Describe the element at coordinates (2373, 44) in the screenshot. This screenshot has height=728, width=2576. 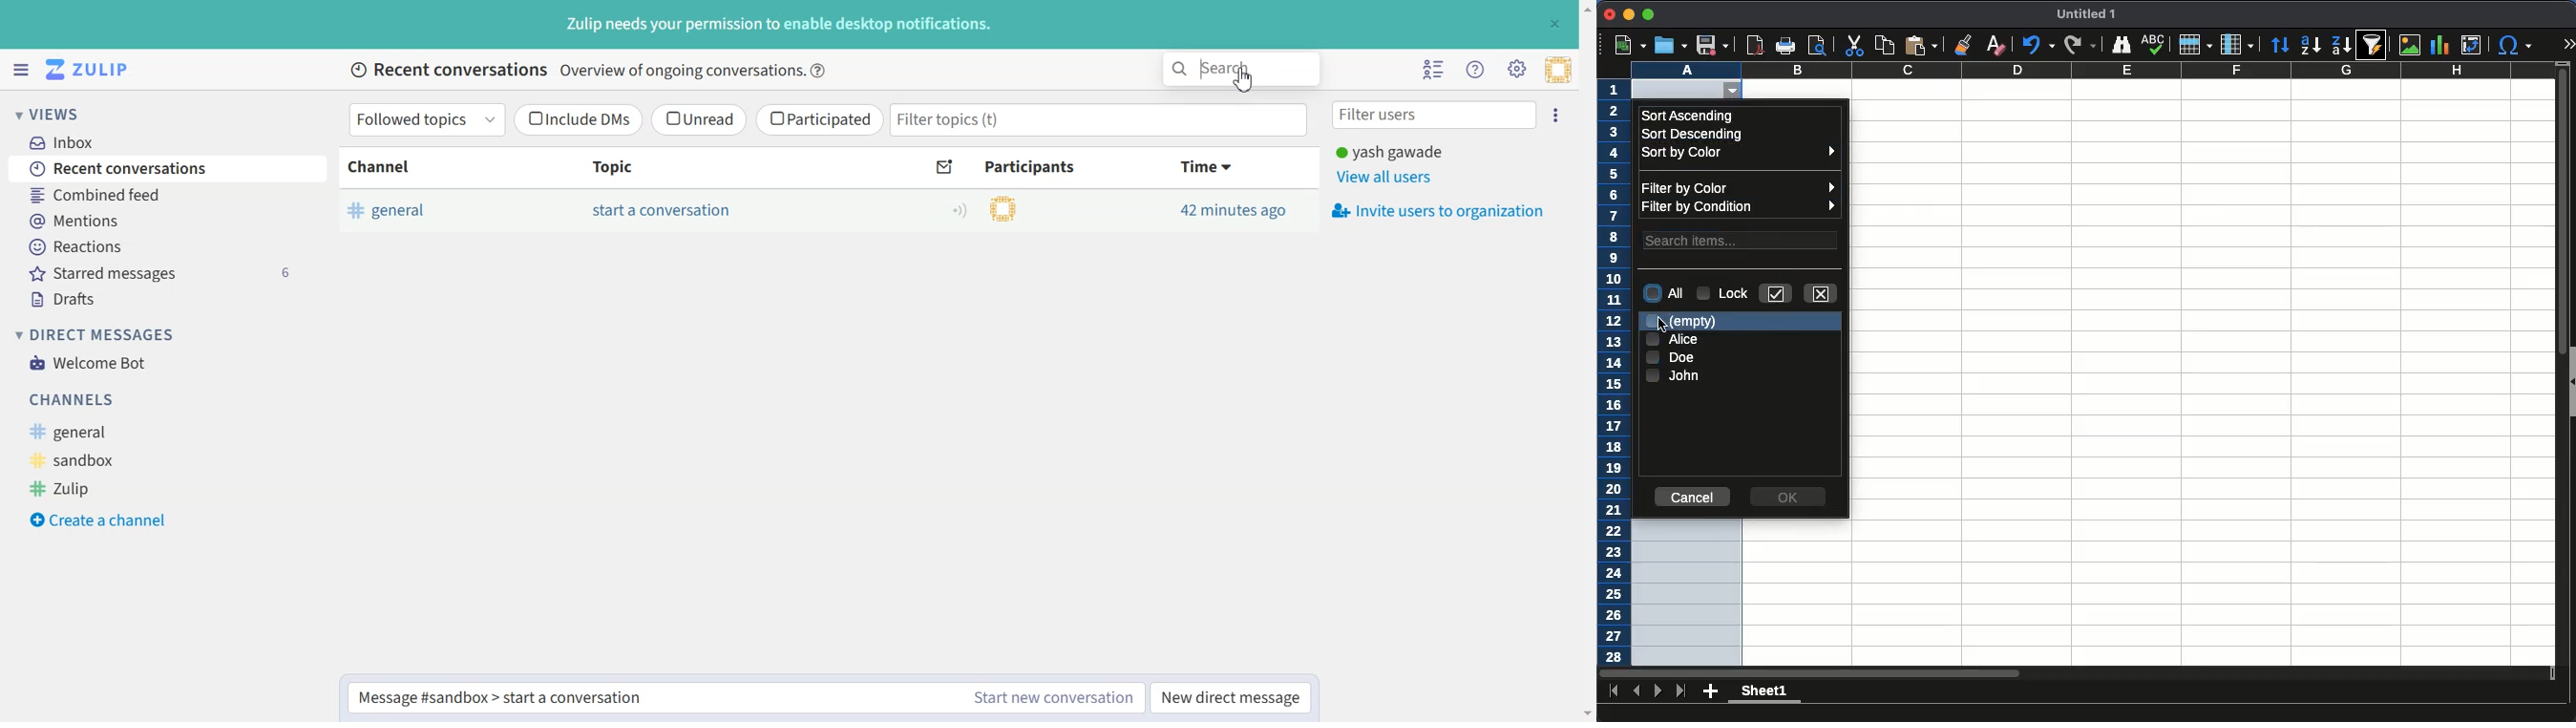
I see `autofilter` at that location.